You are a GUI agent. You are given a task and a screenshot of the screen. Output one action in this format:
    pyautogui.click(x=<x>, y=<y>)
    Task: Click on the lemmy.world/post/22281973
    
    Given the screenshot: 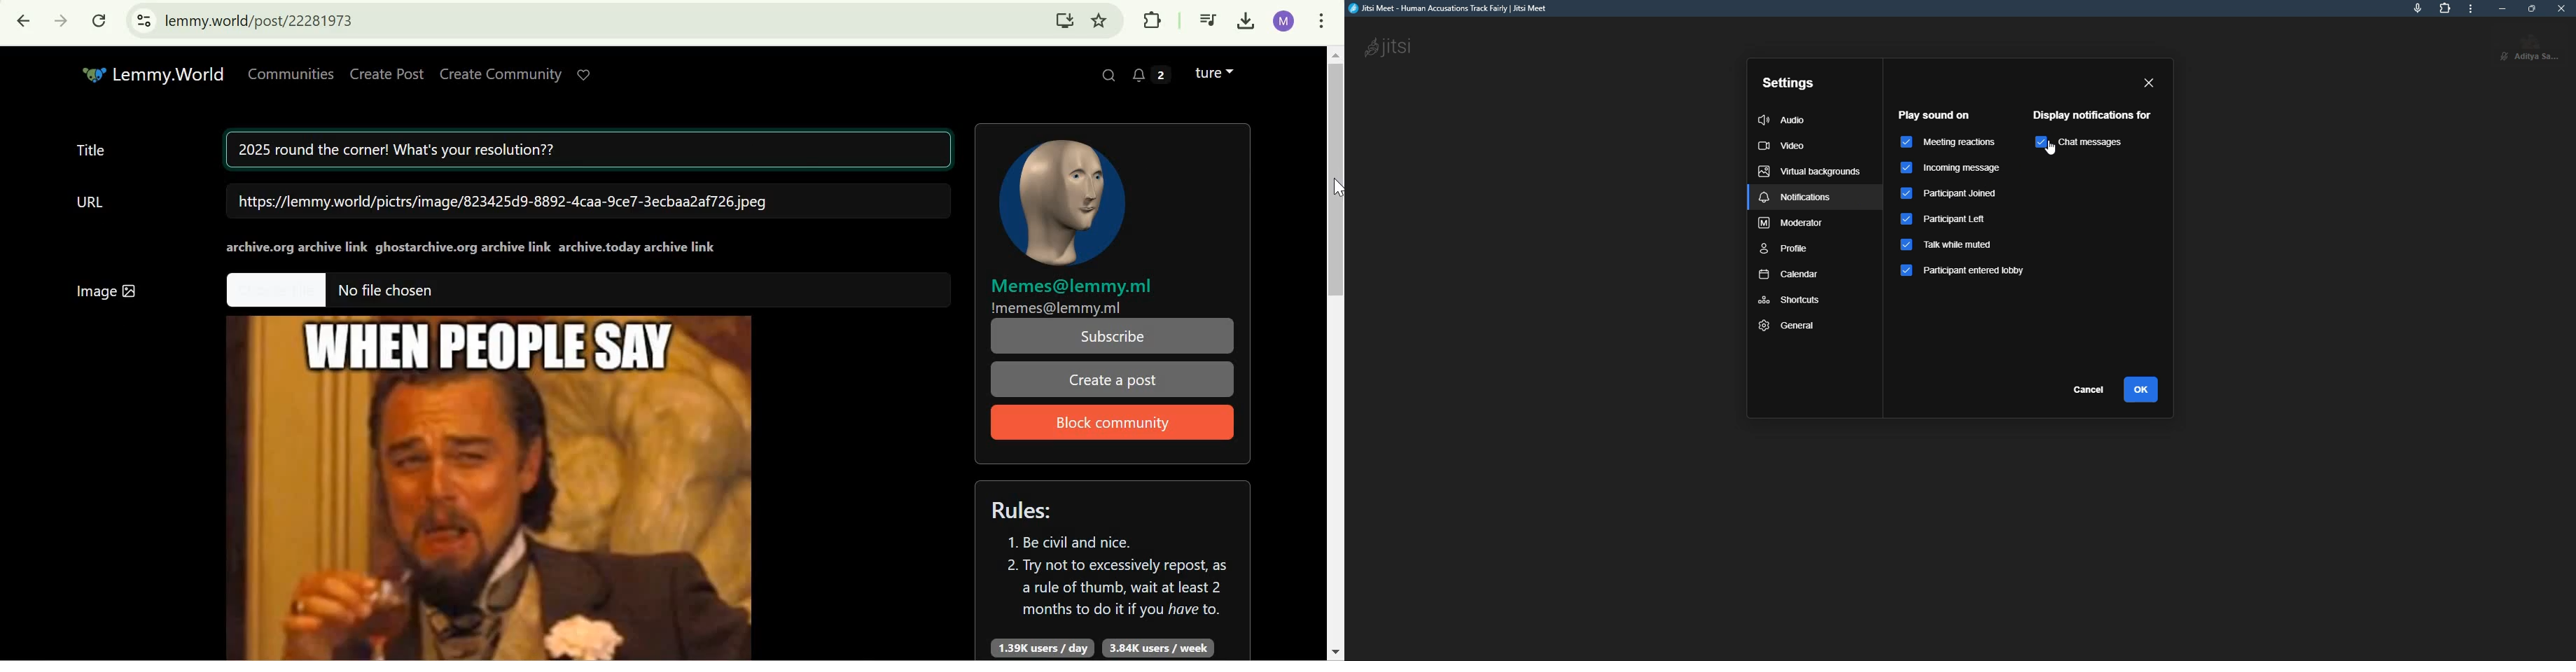 What is the action you would take?
    pyautogui.click(x=262, y=20)
    